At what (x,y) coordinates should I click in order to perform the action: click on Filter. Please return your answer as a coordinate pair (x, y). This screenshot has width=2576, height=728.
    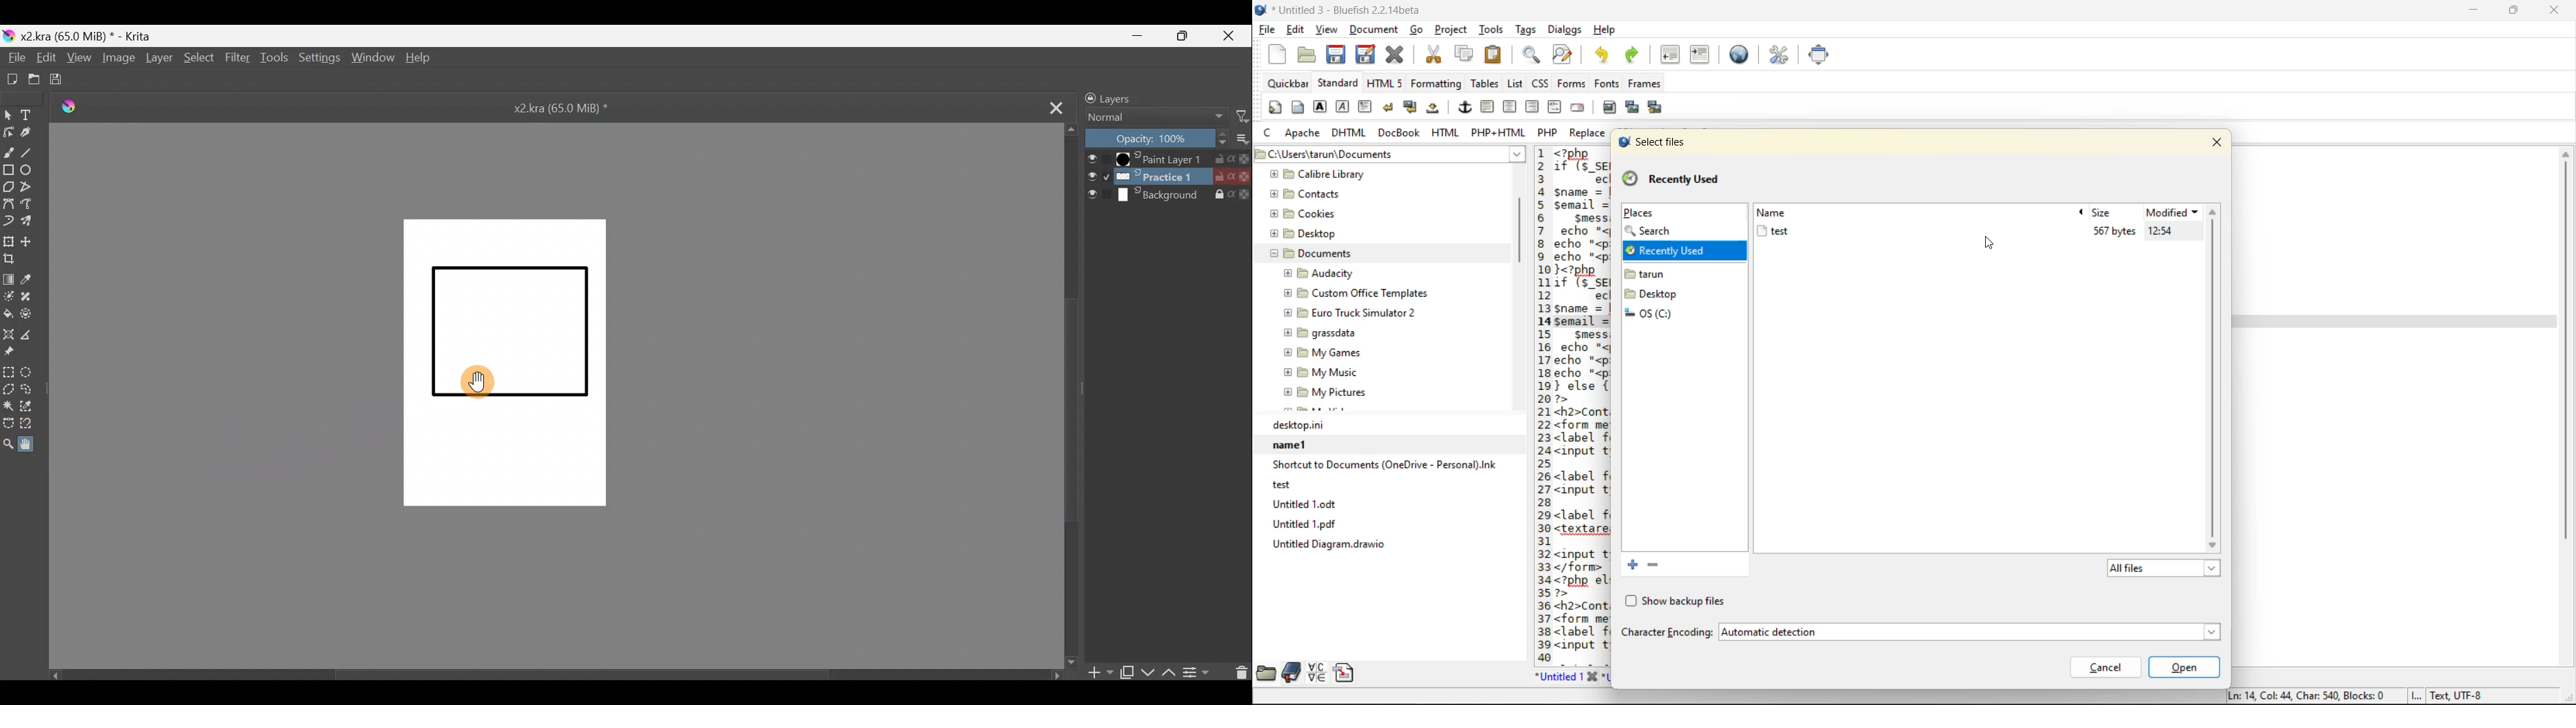
    Looking at the image, I should click on (237, 59).